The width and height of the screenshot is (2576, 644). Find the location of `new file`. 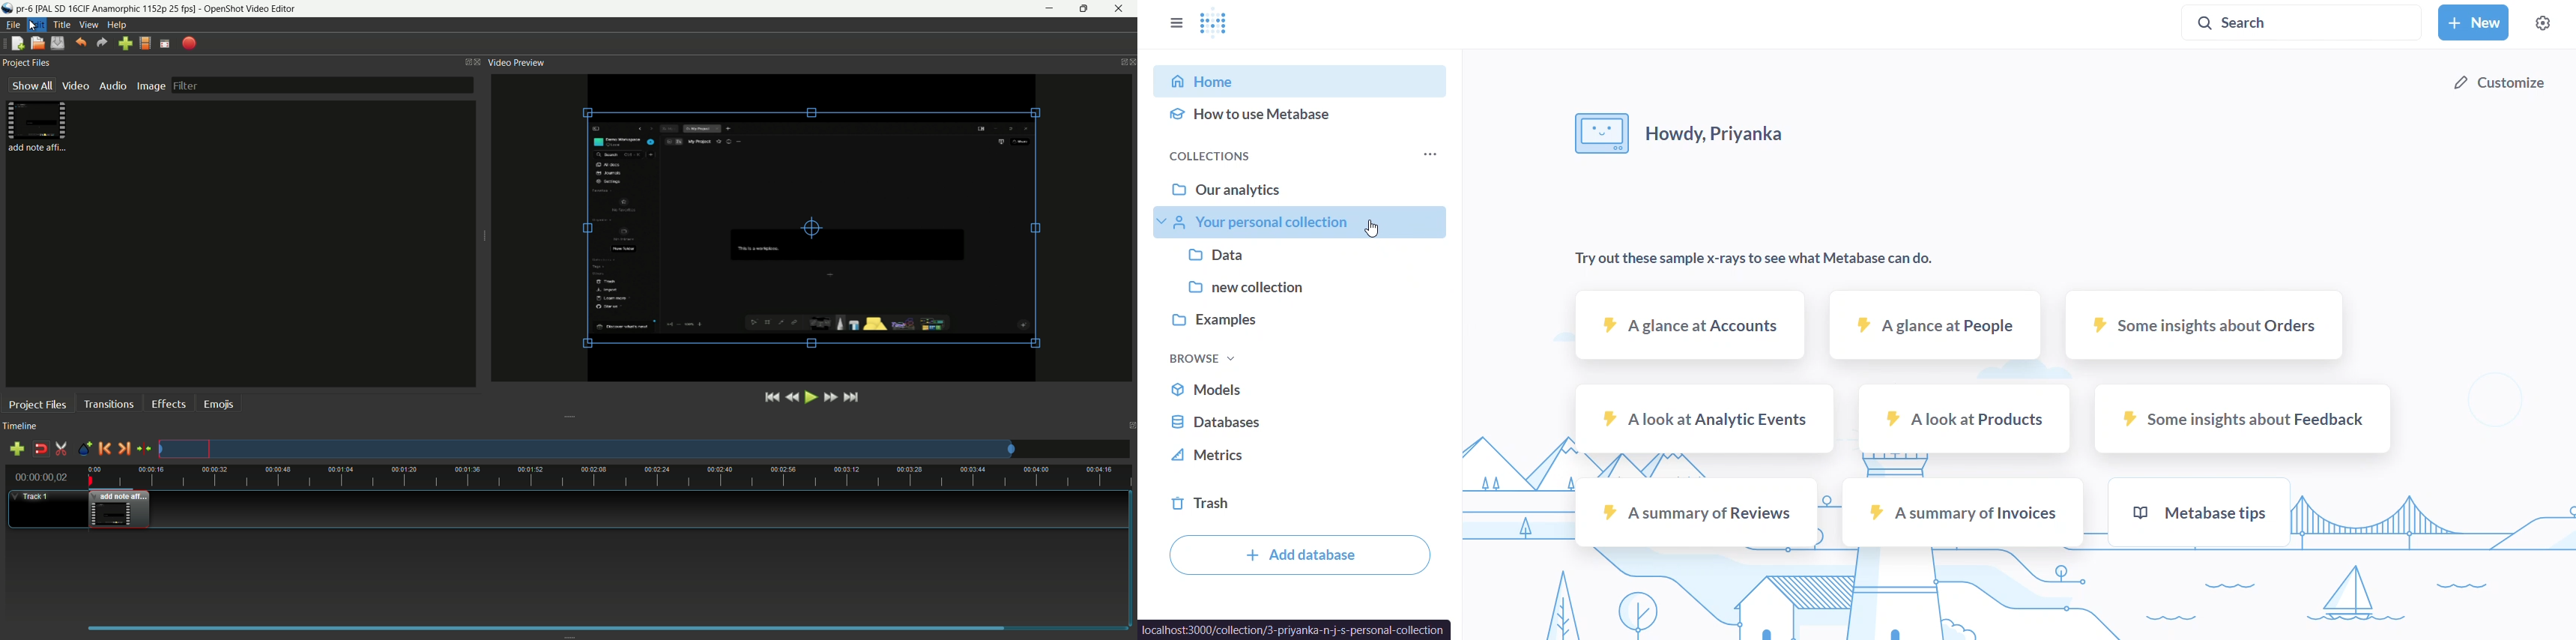

new file is located at coordinates (17, 44).